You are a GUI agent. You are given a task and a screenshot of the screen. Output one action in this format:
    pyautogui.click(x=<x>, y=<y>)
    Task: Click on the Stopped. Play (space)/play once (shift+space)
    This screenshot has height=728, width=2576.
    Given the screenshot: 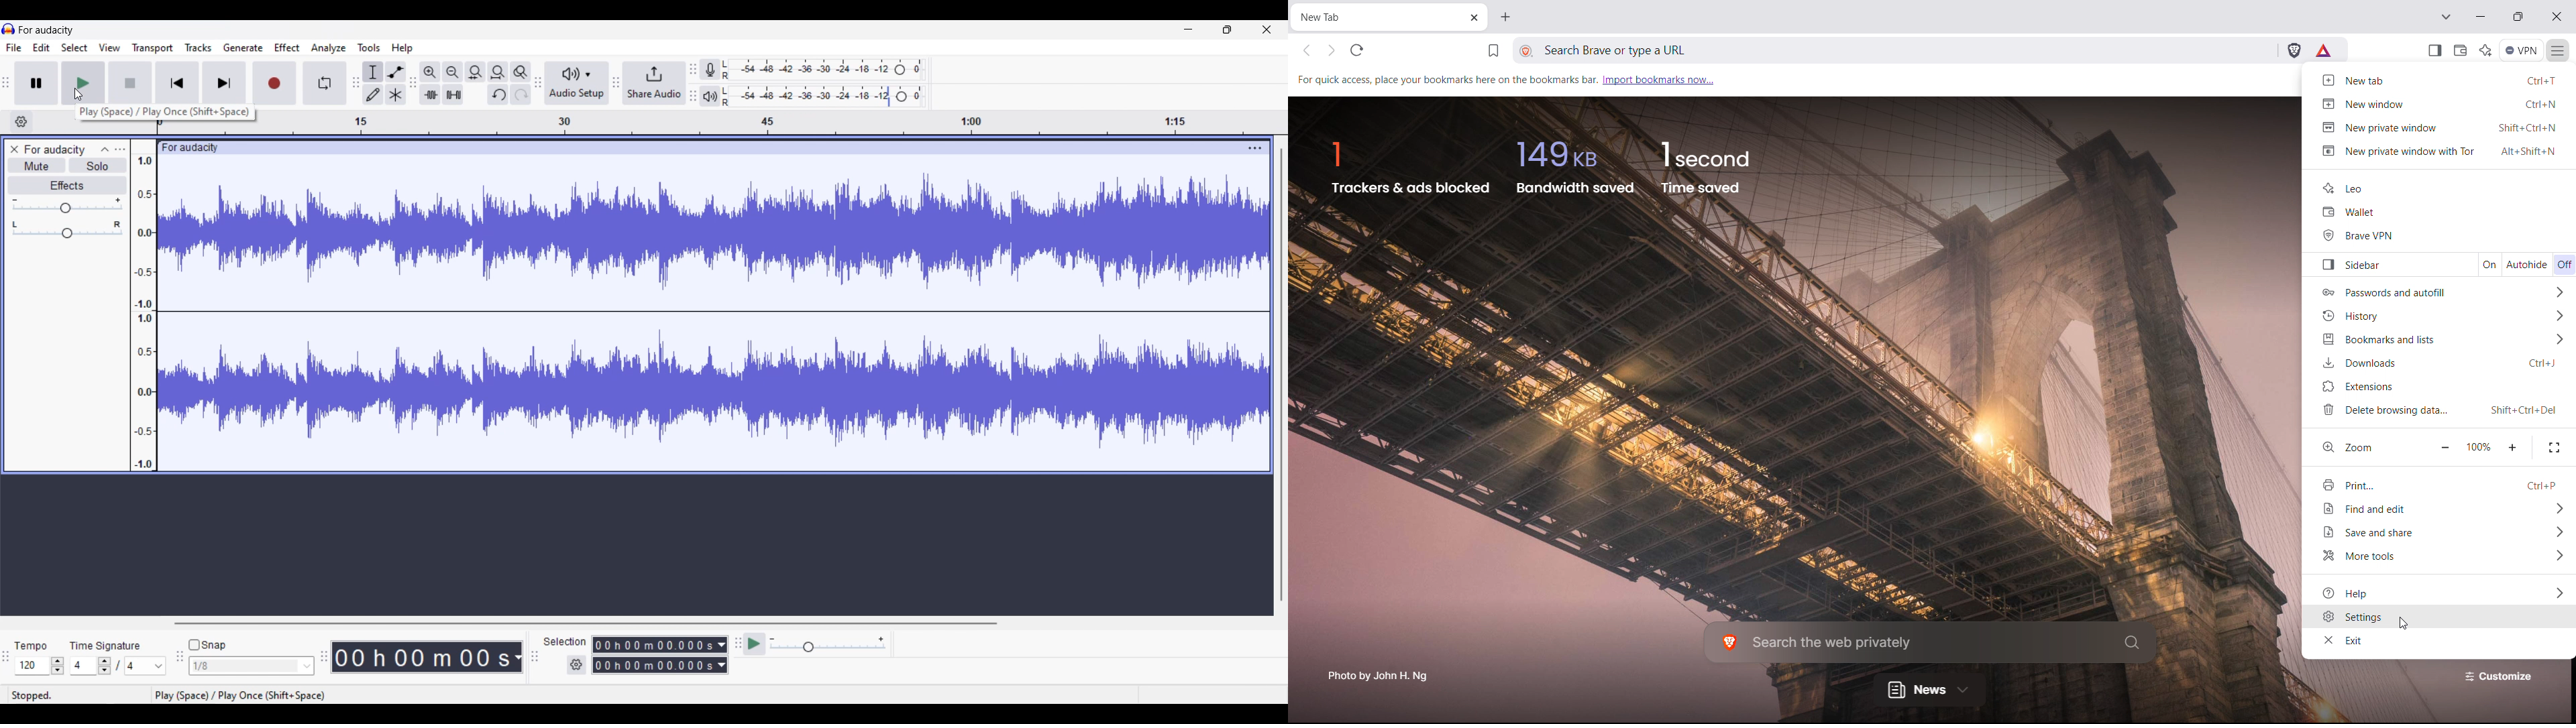 What is the action you would take?
    pyautogui.click(x=647, y=695)
    